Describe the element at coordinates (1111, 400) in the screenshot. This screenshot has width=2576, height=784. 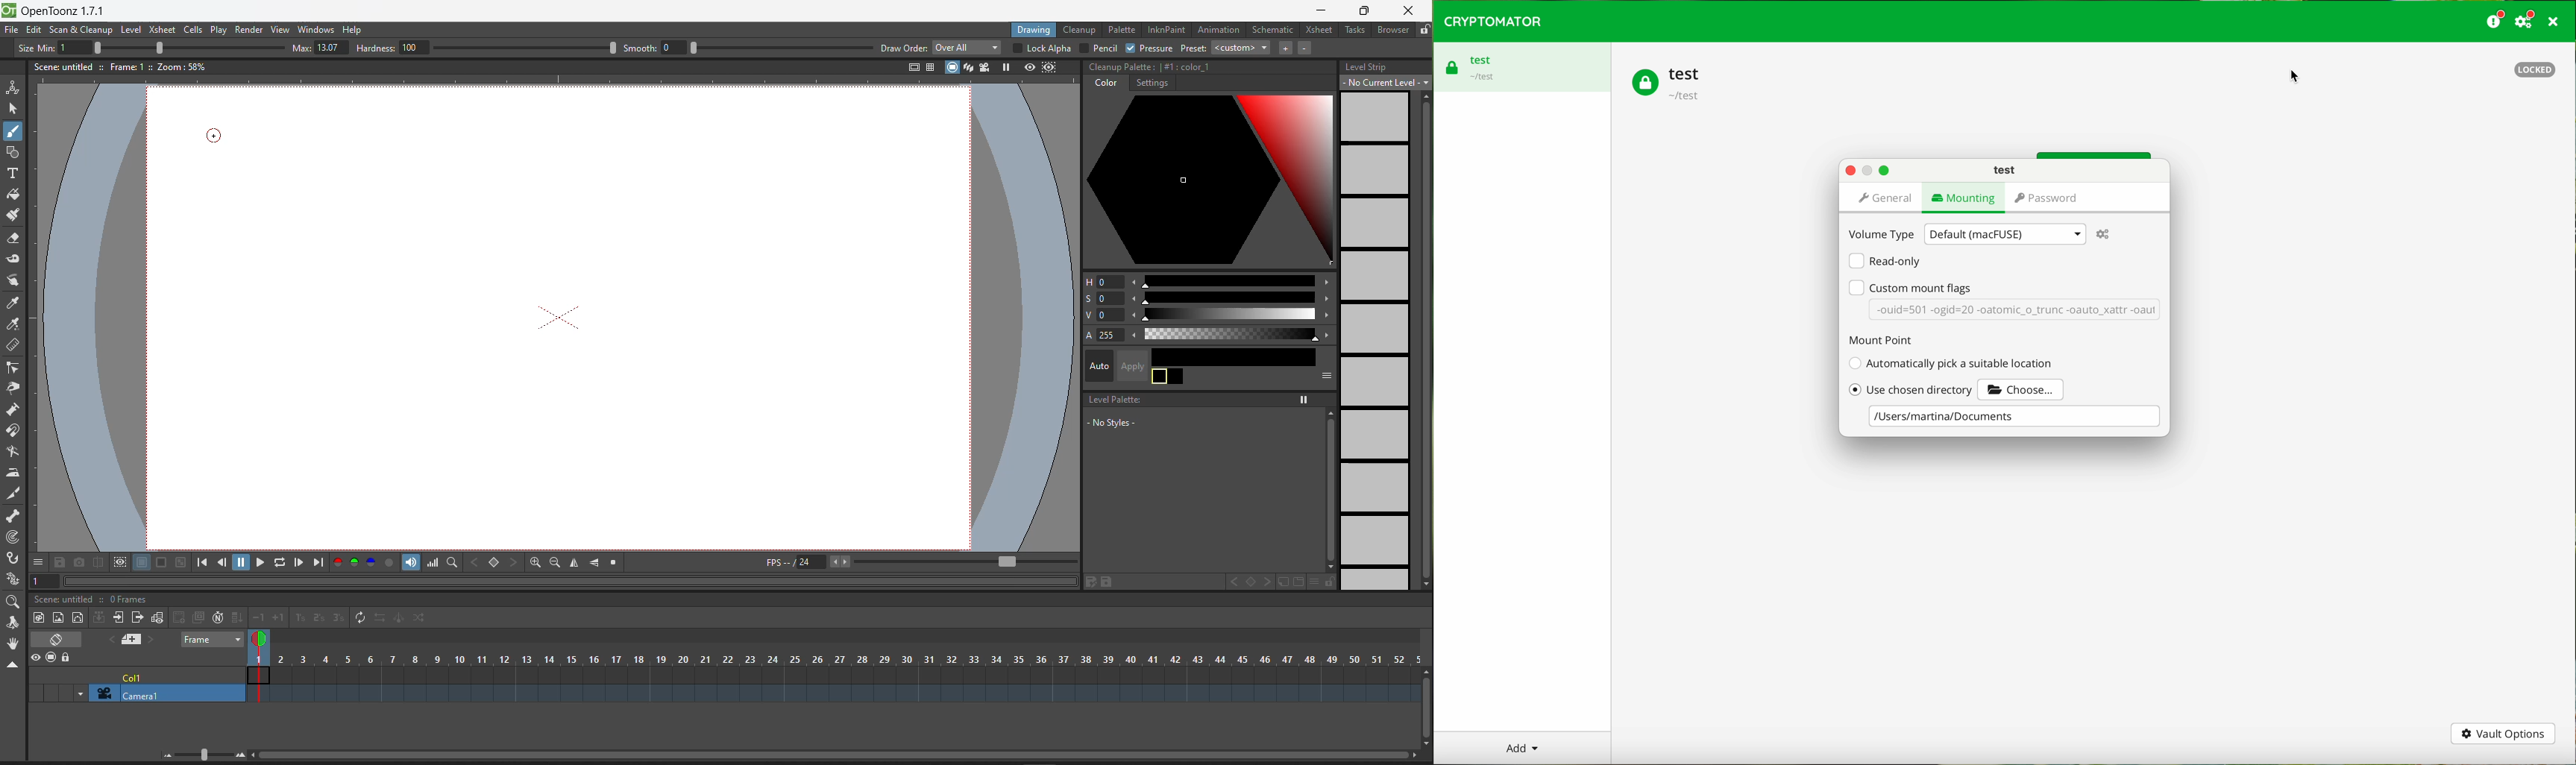
I see `level palette` at that location.